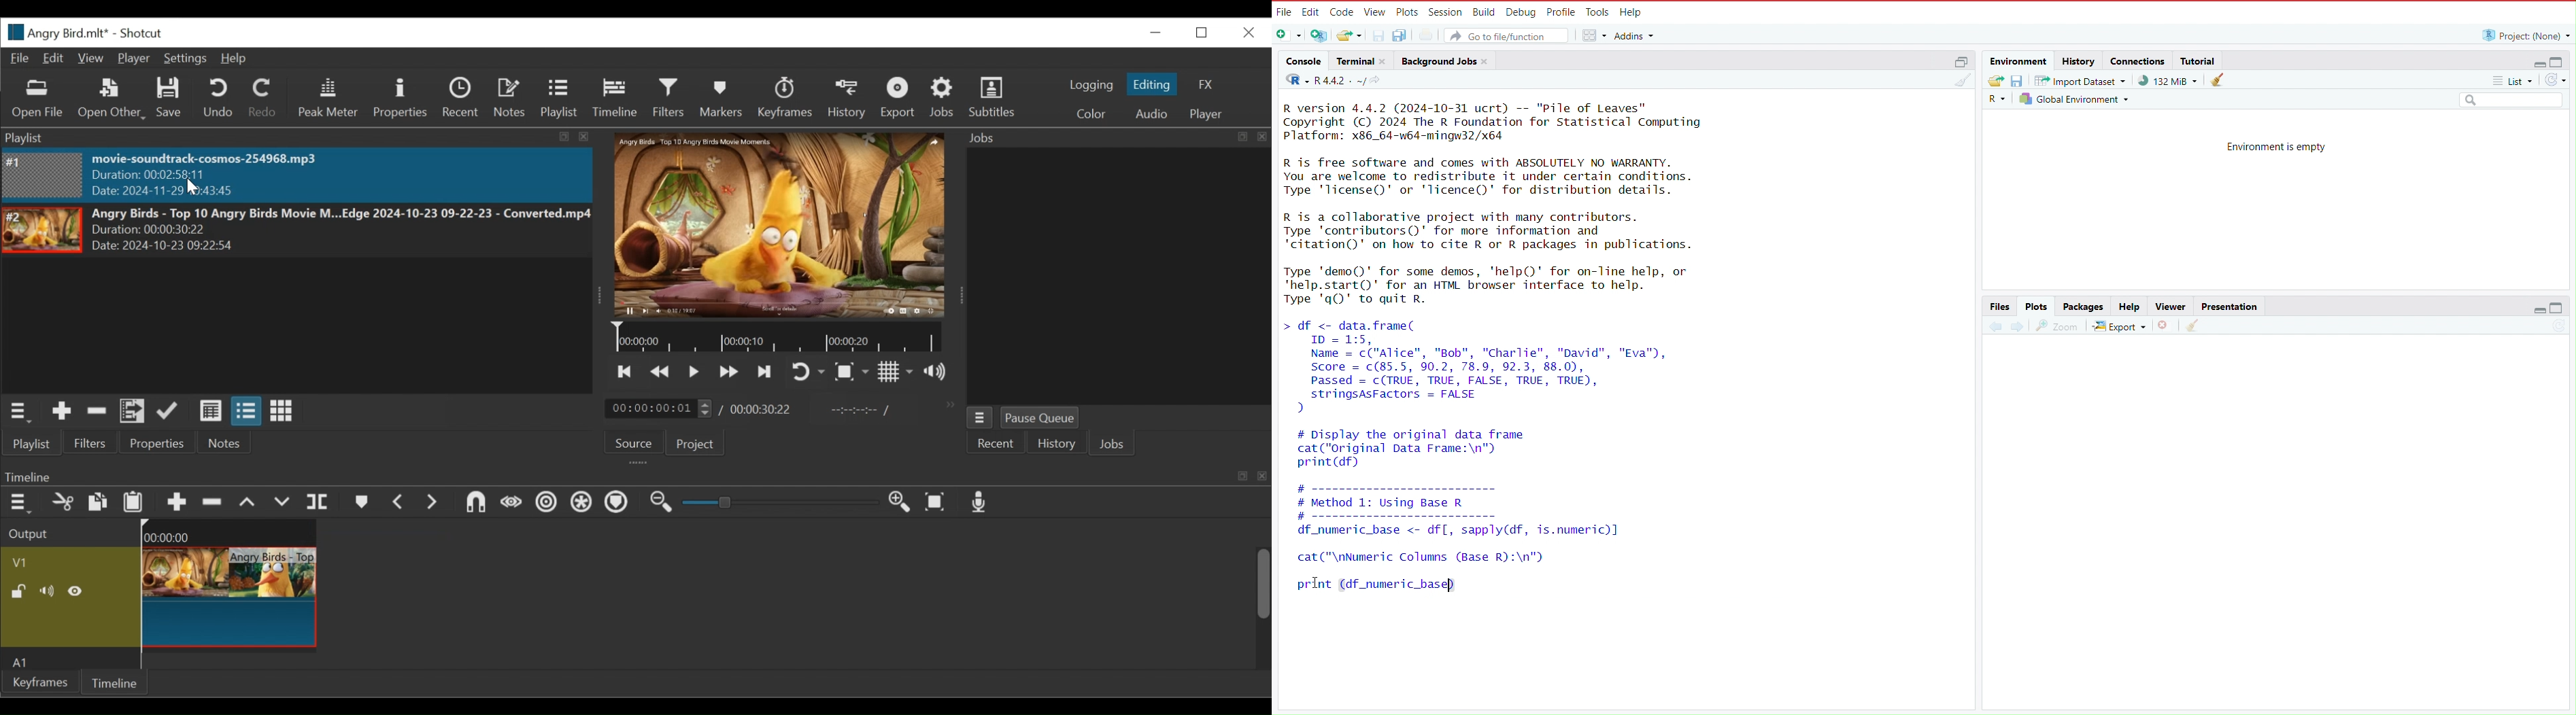 This screenshot has width=2576, height=728. Describe the element at coordinates (1263, 598) in the screenshot. I see `Scrollbar` at that location.